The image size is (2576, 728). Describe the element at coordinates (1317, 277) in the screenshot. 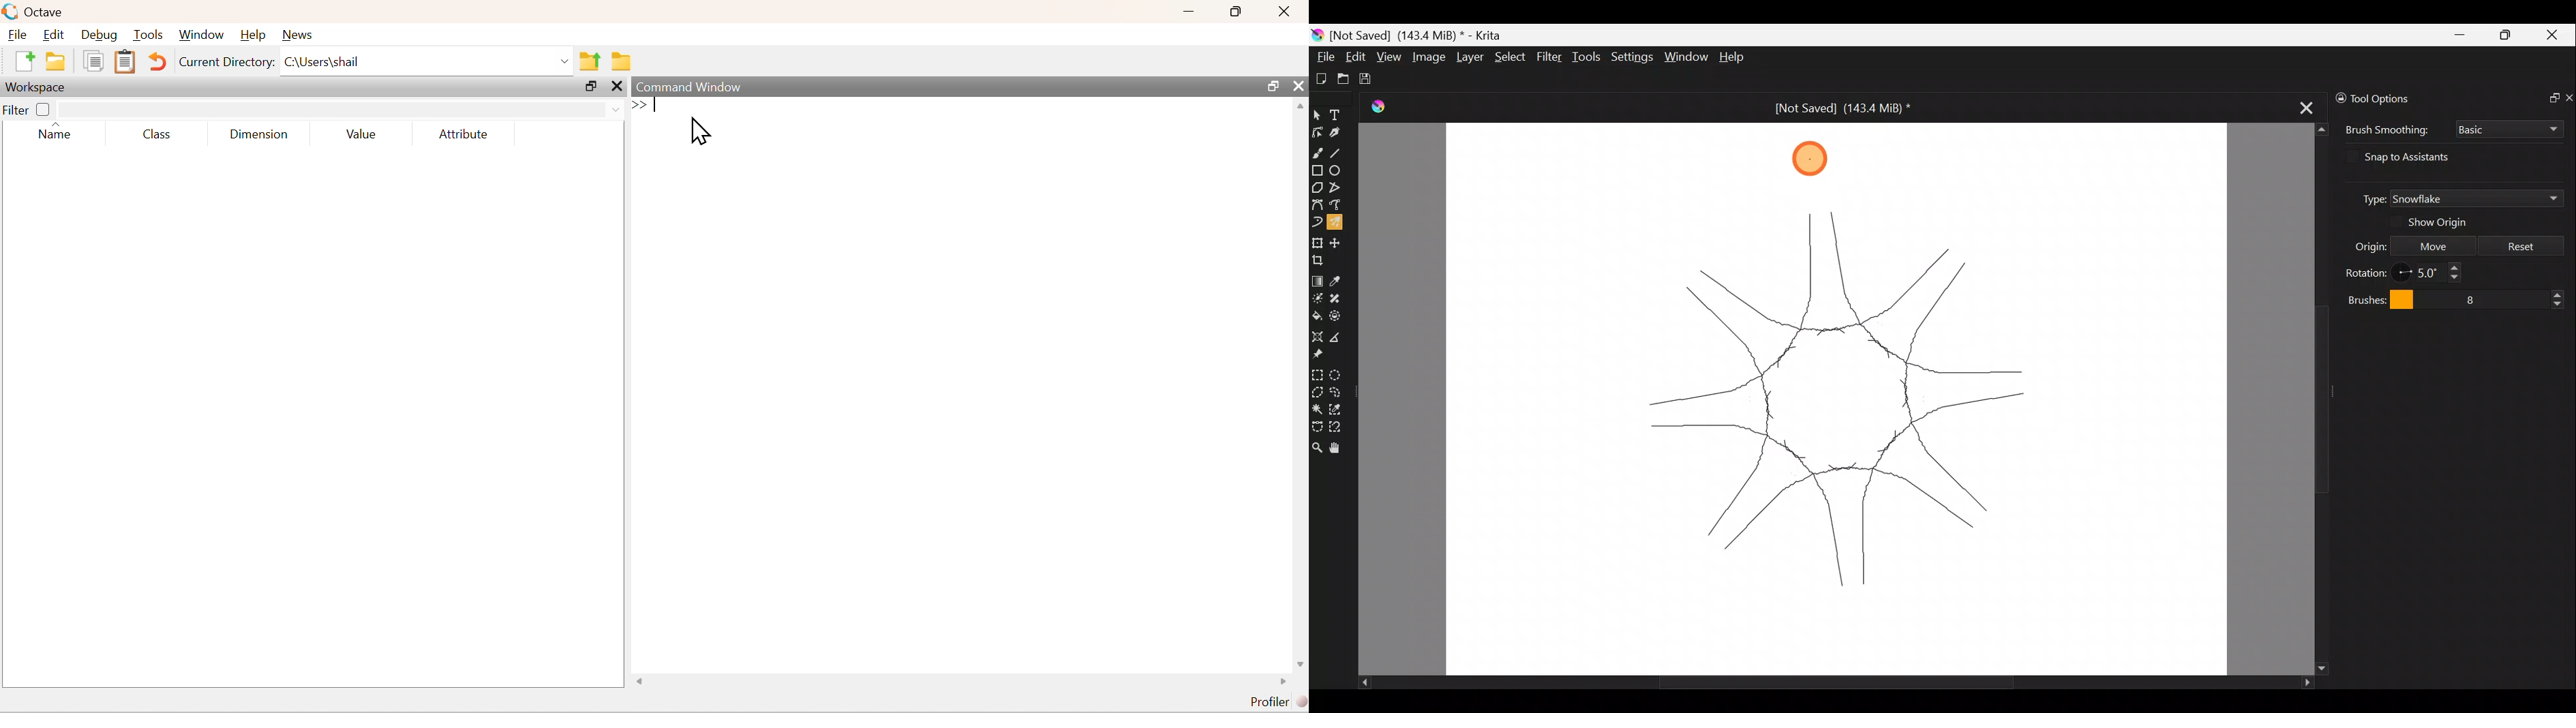

I see `Draw a gradient` at that location.